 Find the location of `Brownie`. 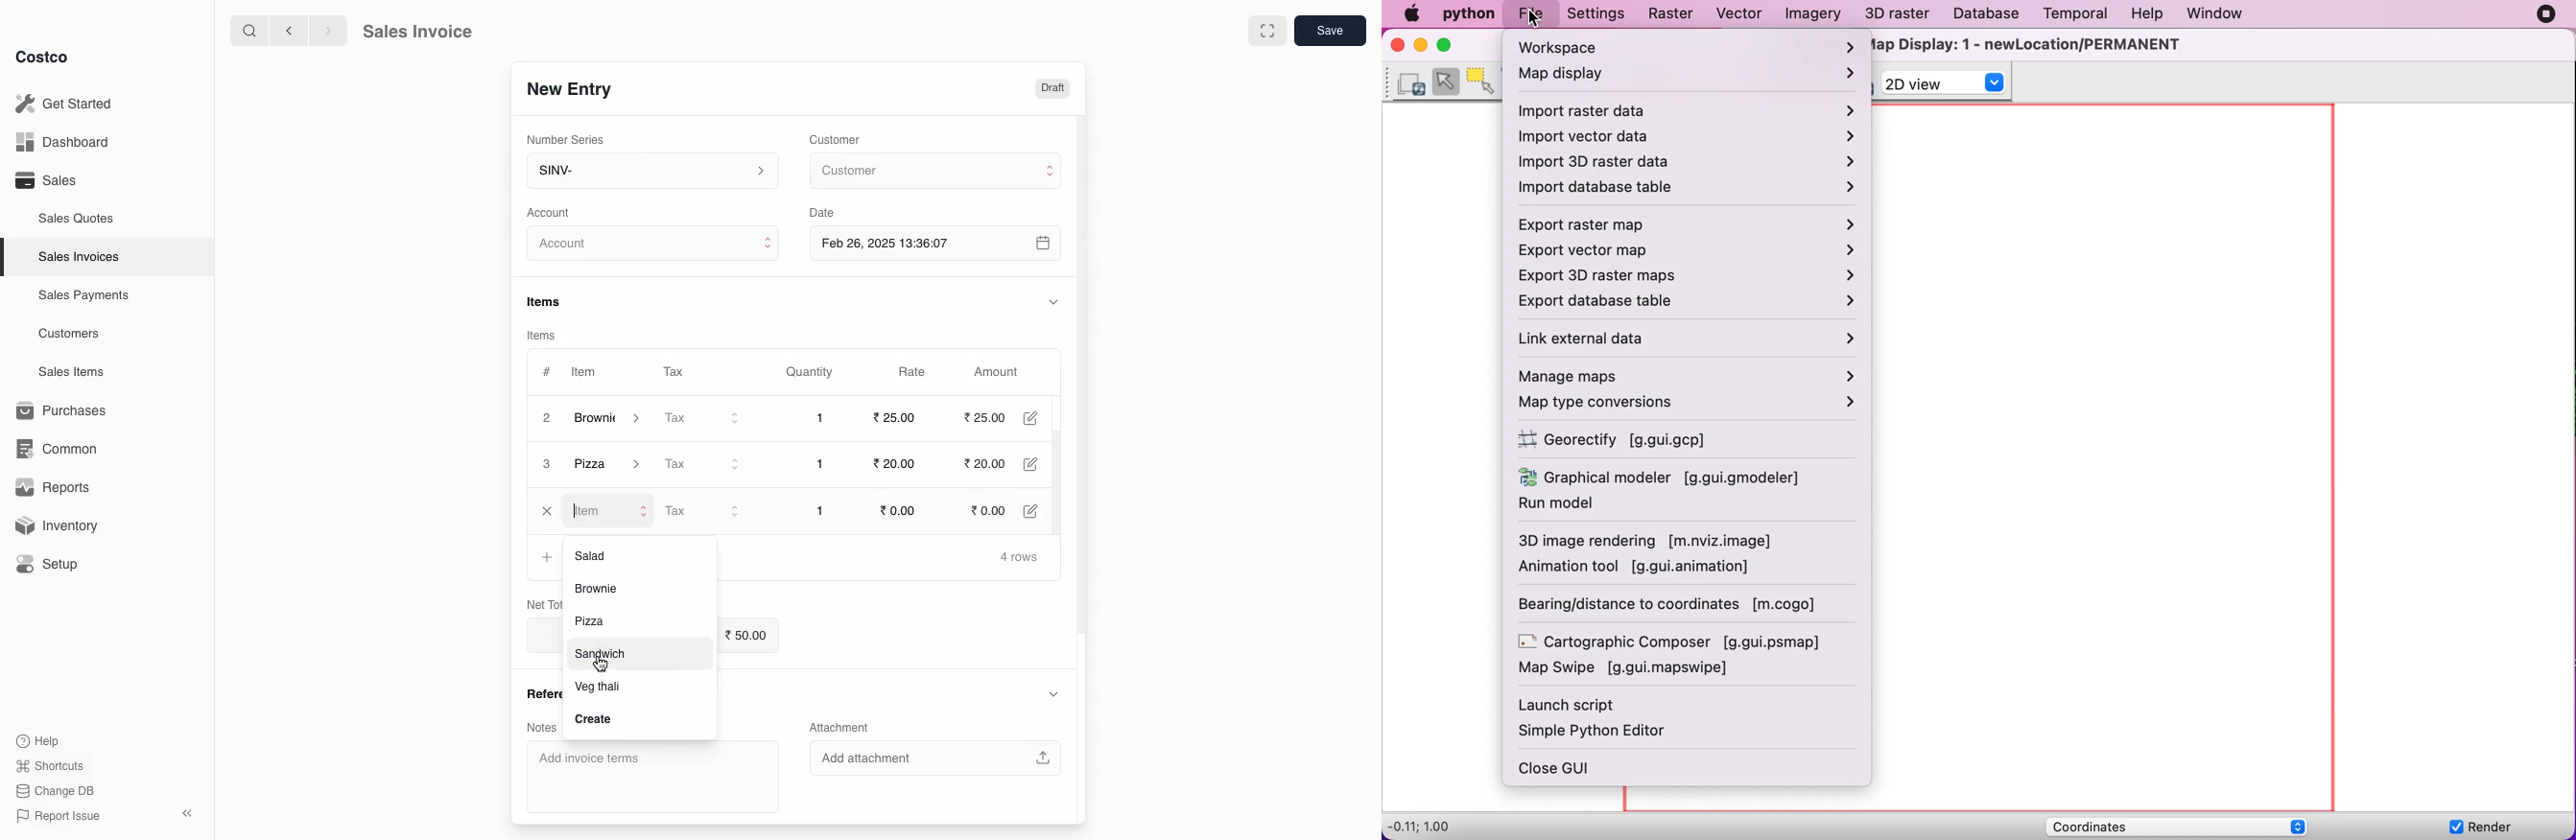

Brownie is located at coordinates (609, 418).